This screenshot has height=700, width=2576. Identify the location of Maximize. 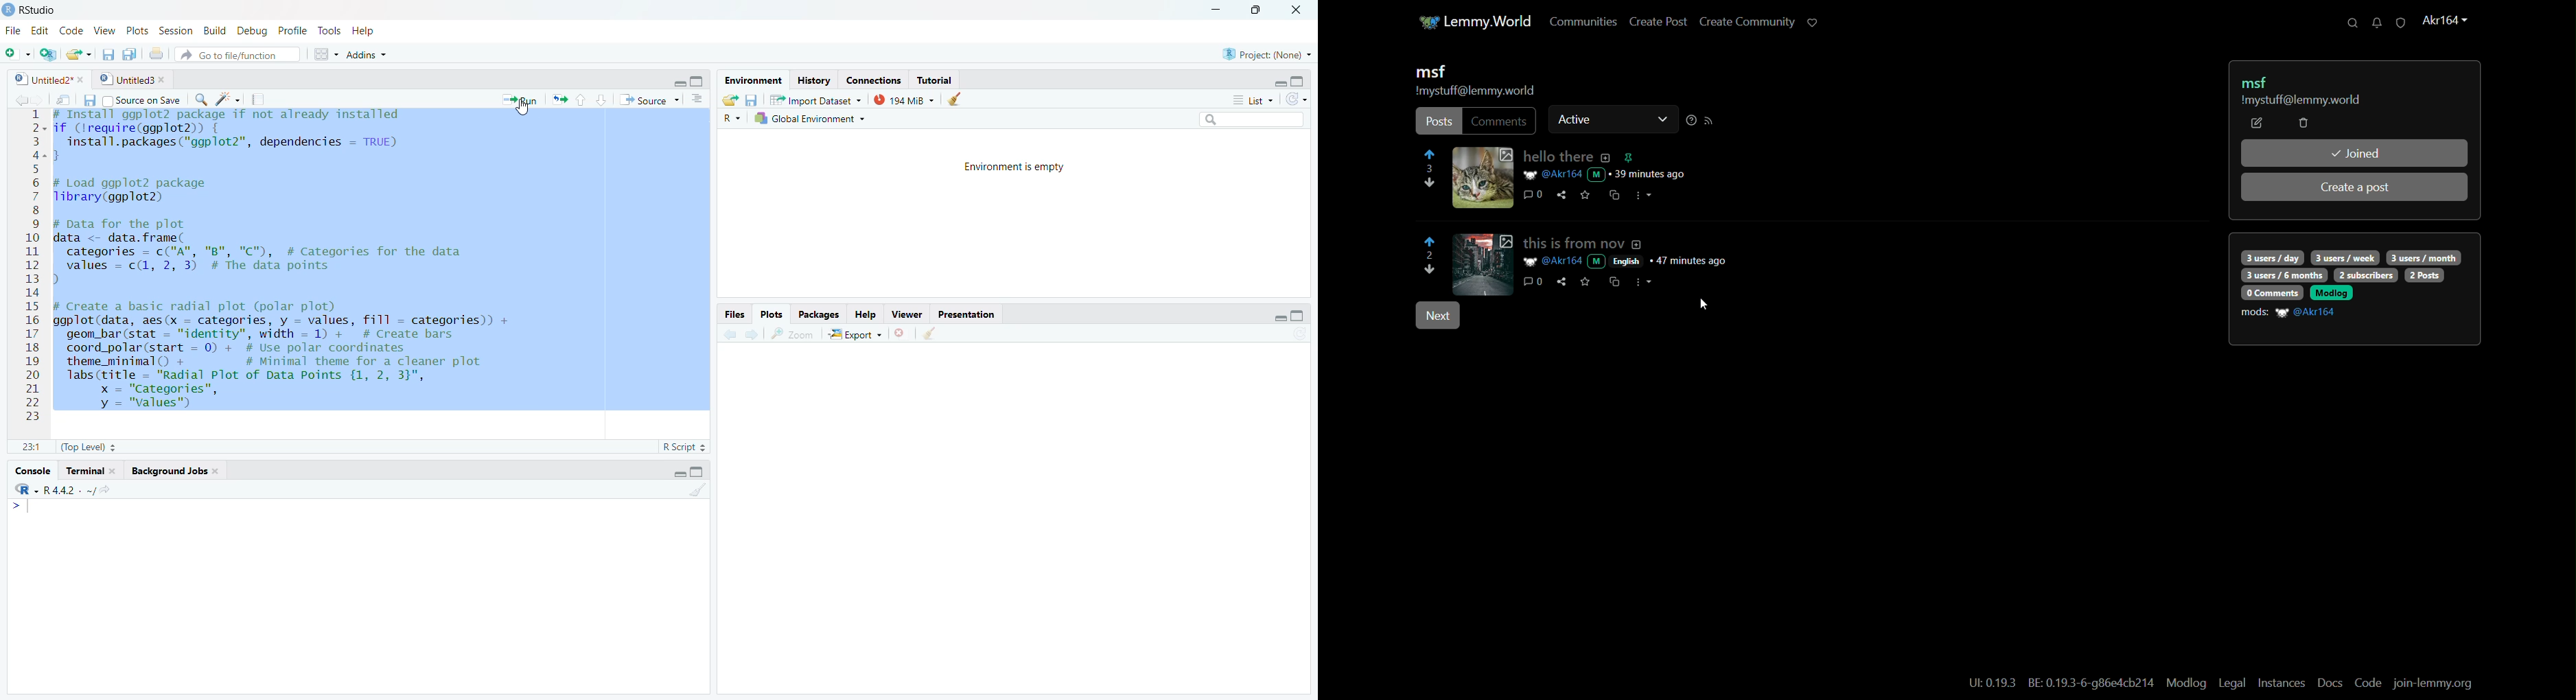
(698, 80).